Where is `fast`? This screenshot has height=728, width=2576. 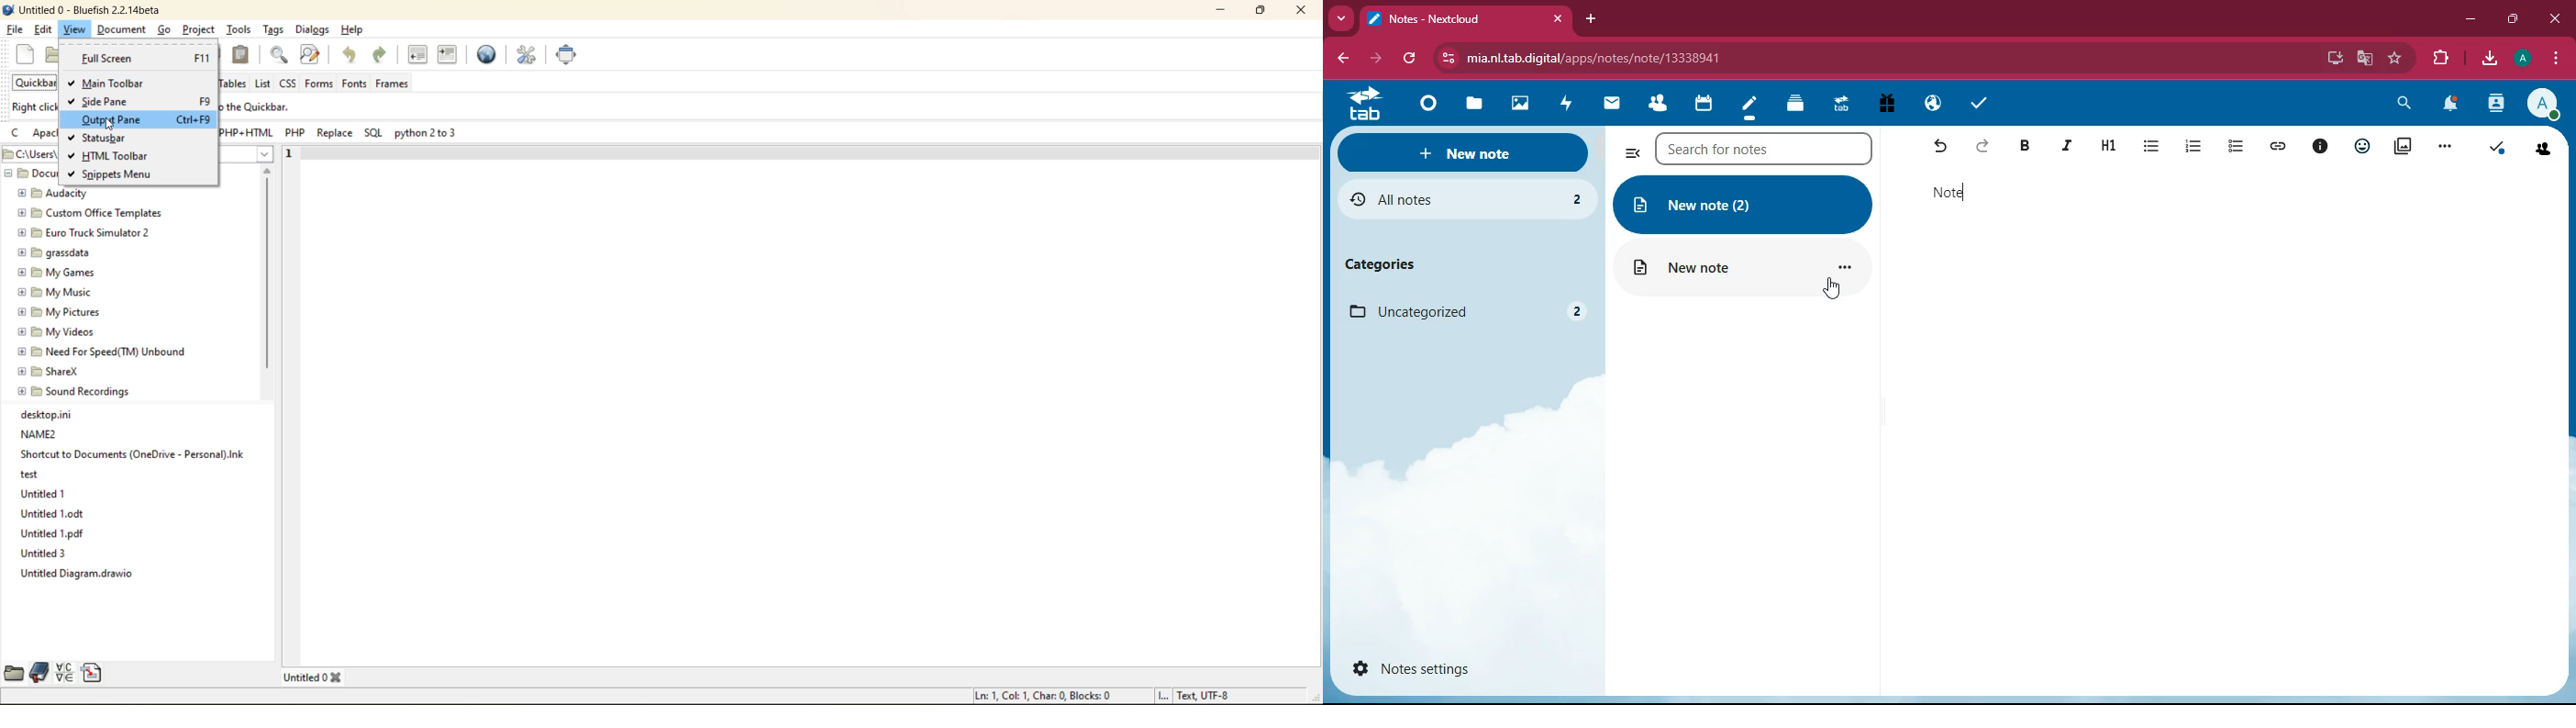
fast is located at coordinates (1565, 103).